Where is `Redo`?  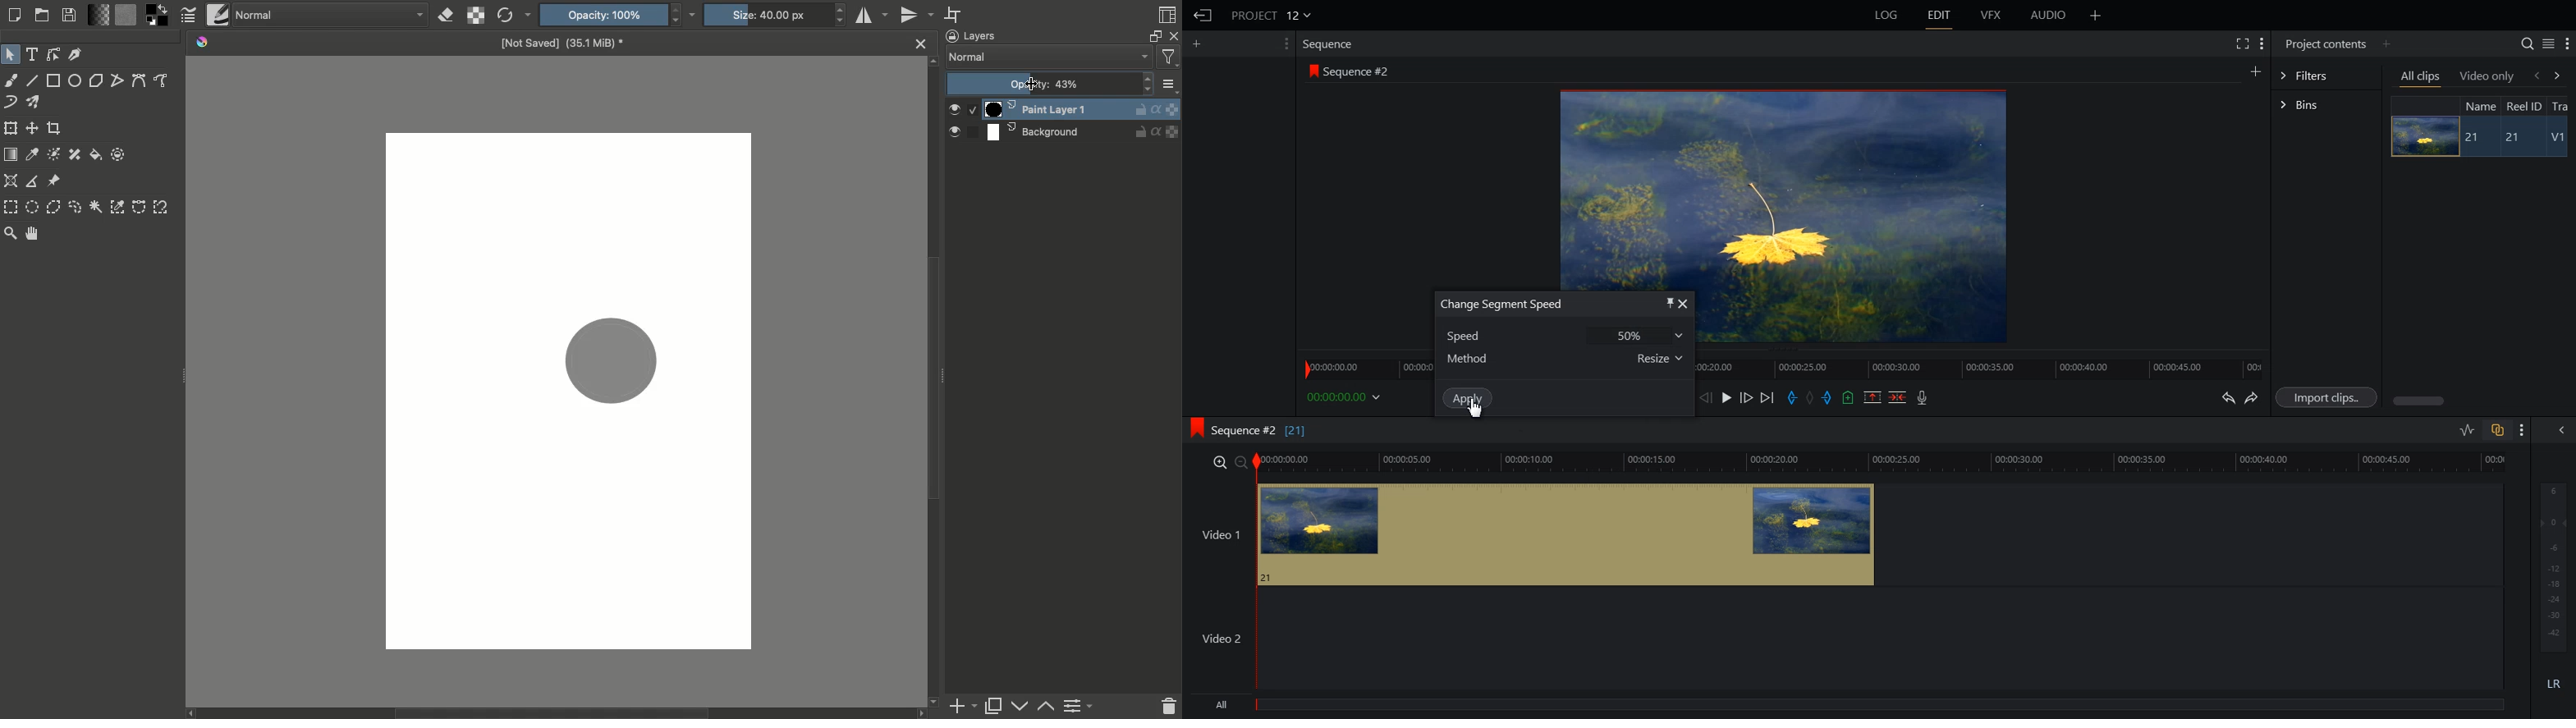
Redo is located at coordinates (2253, 398).